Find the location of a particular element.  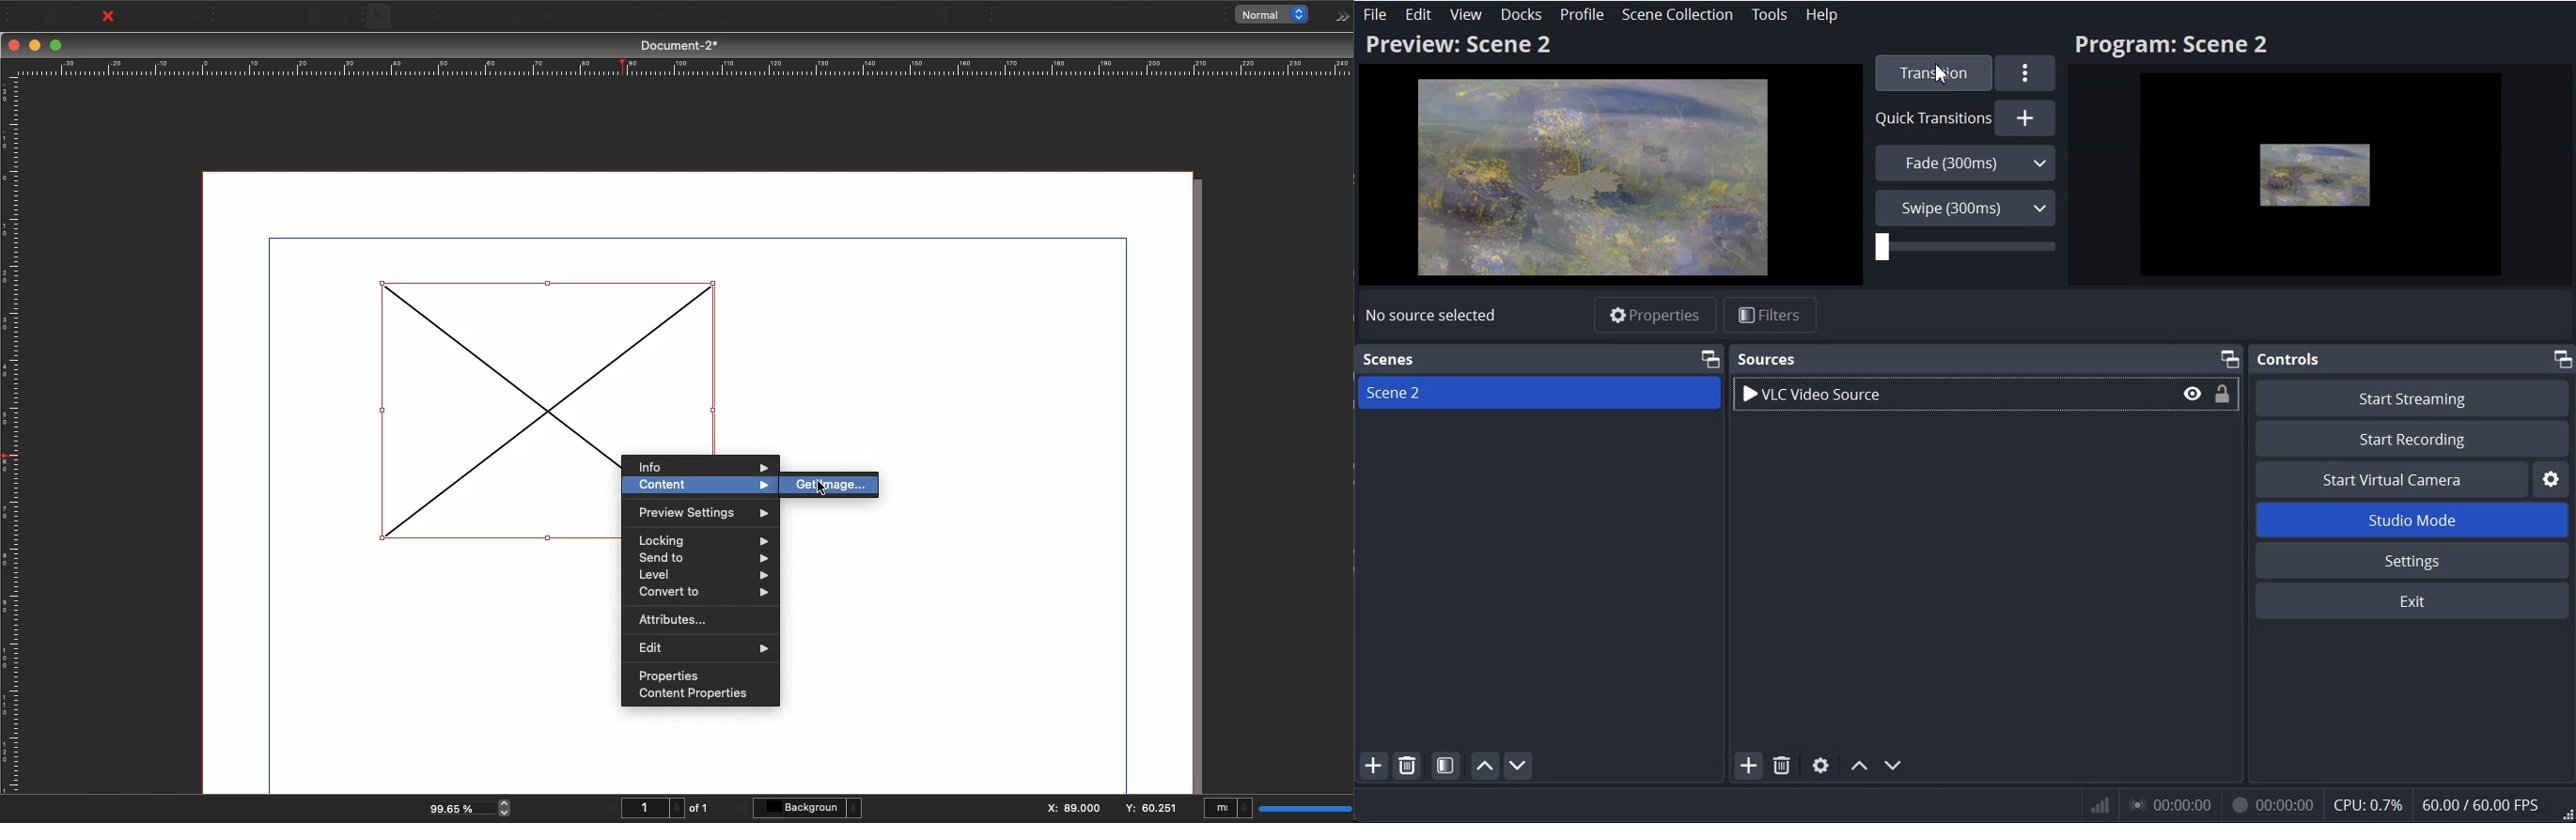

Tools is located at coordinates (1769, 14).